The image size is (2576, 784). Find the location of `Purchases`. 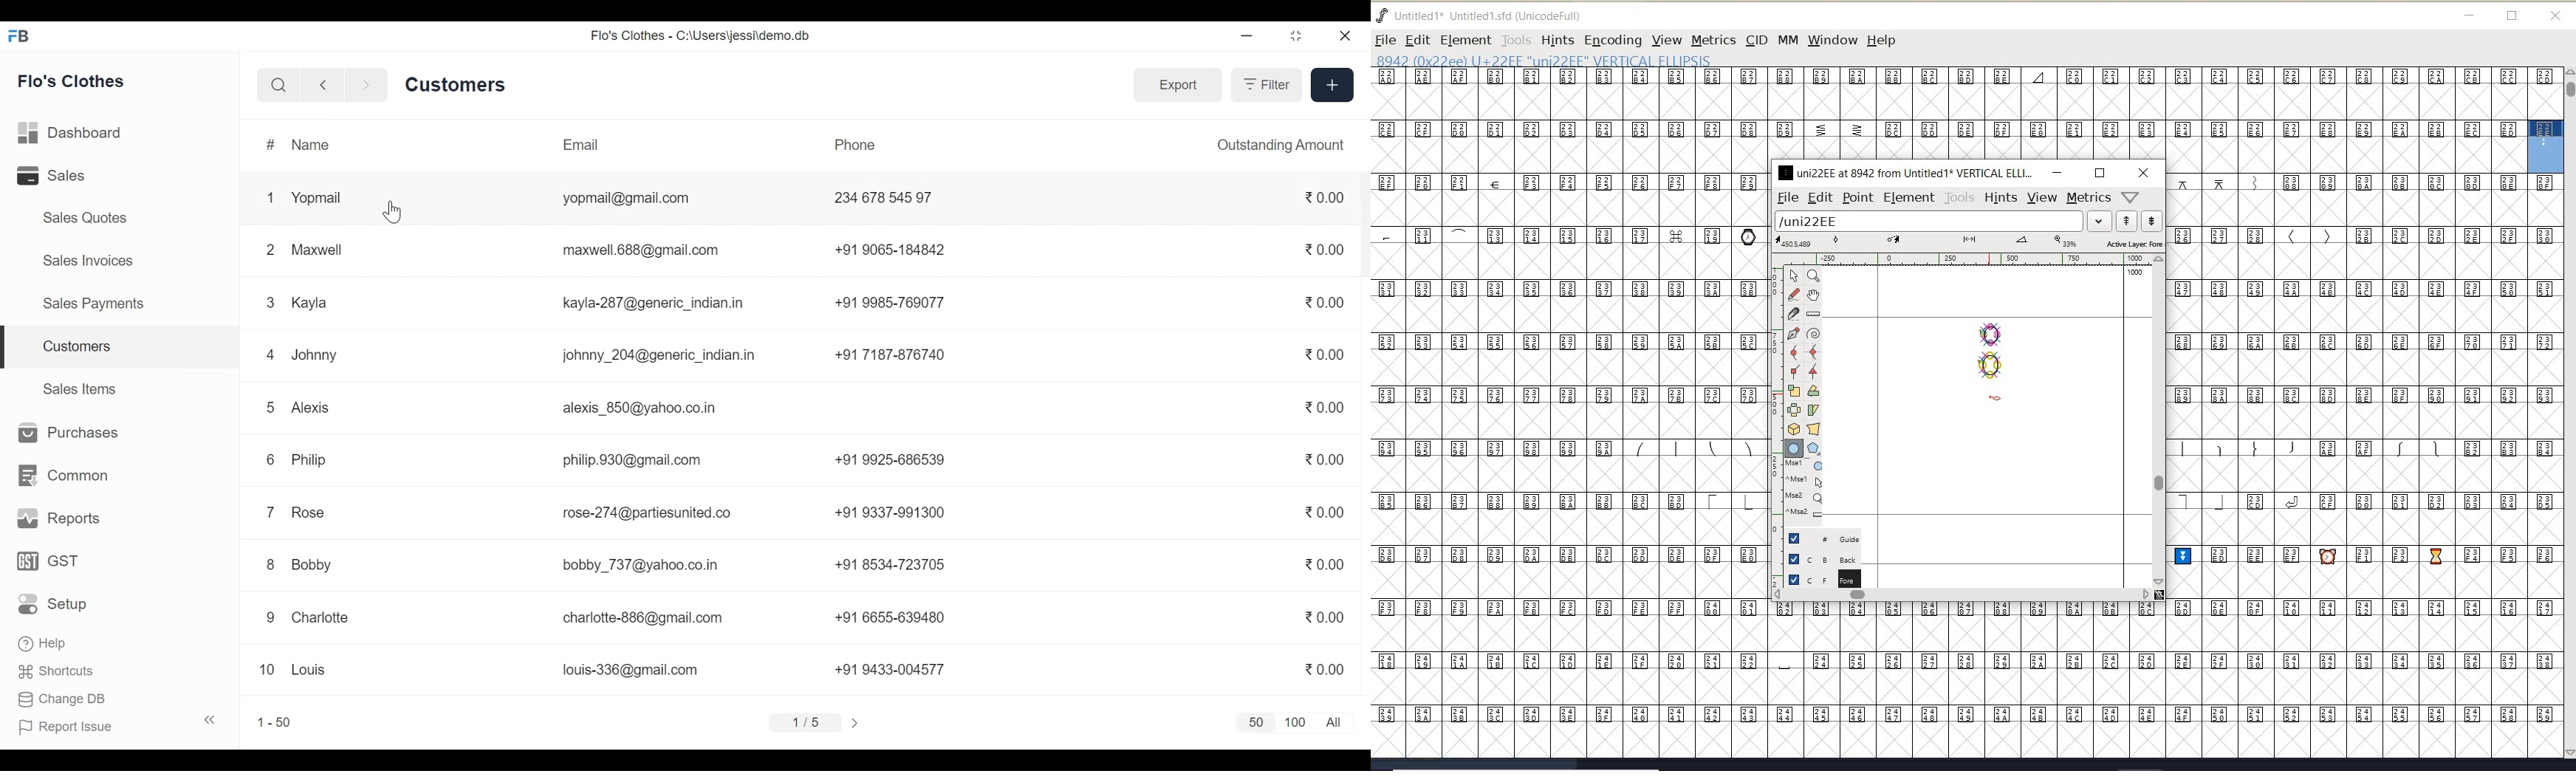

Purchases is located at coordinates (64, 433).